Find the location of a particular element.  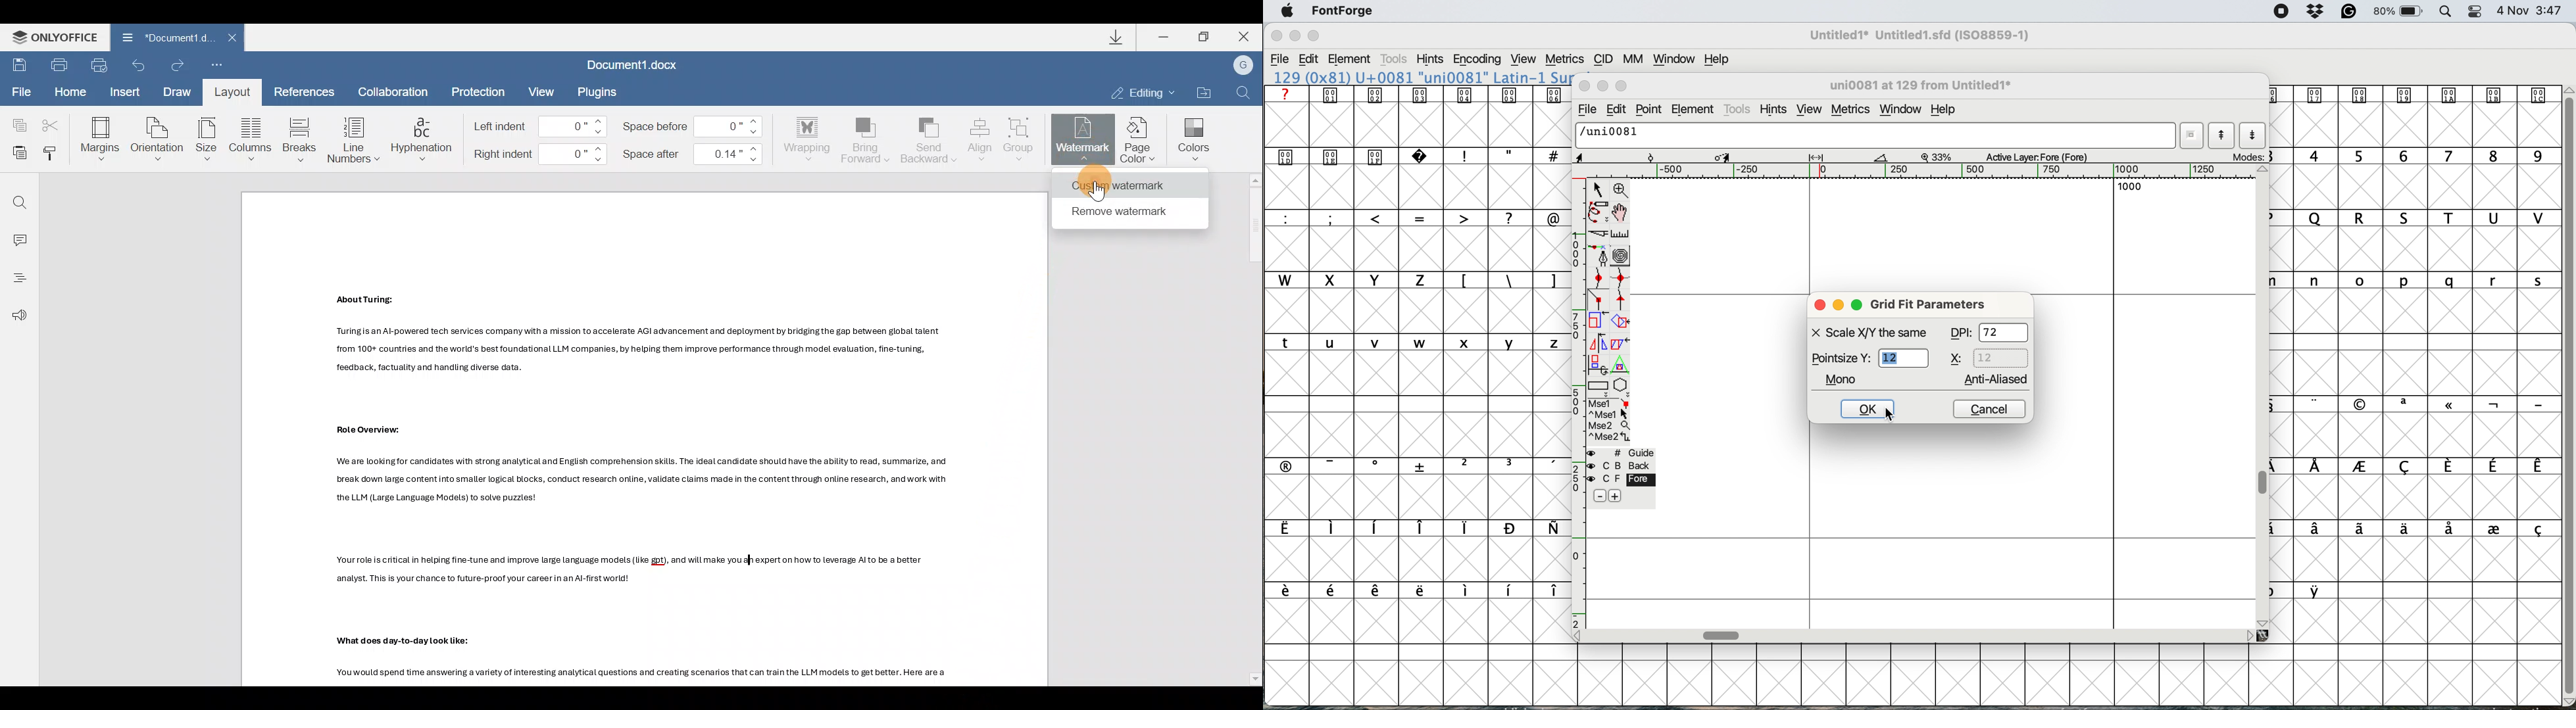

Space after is located at coordinates (691, 156).